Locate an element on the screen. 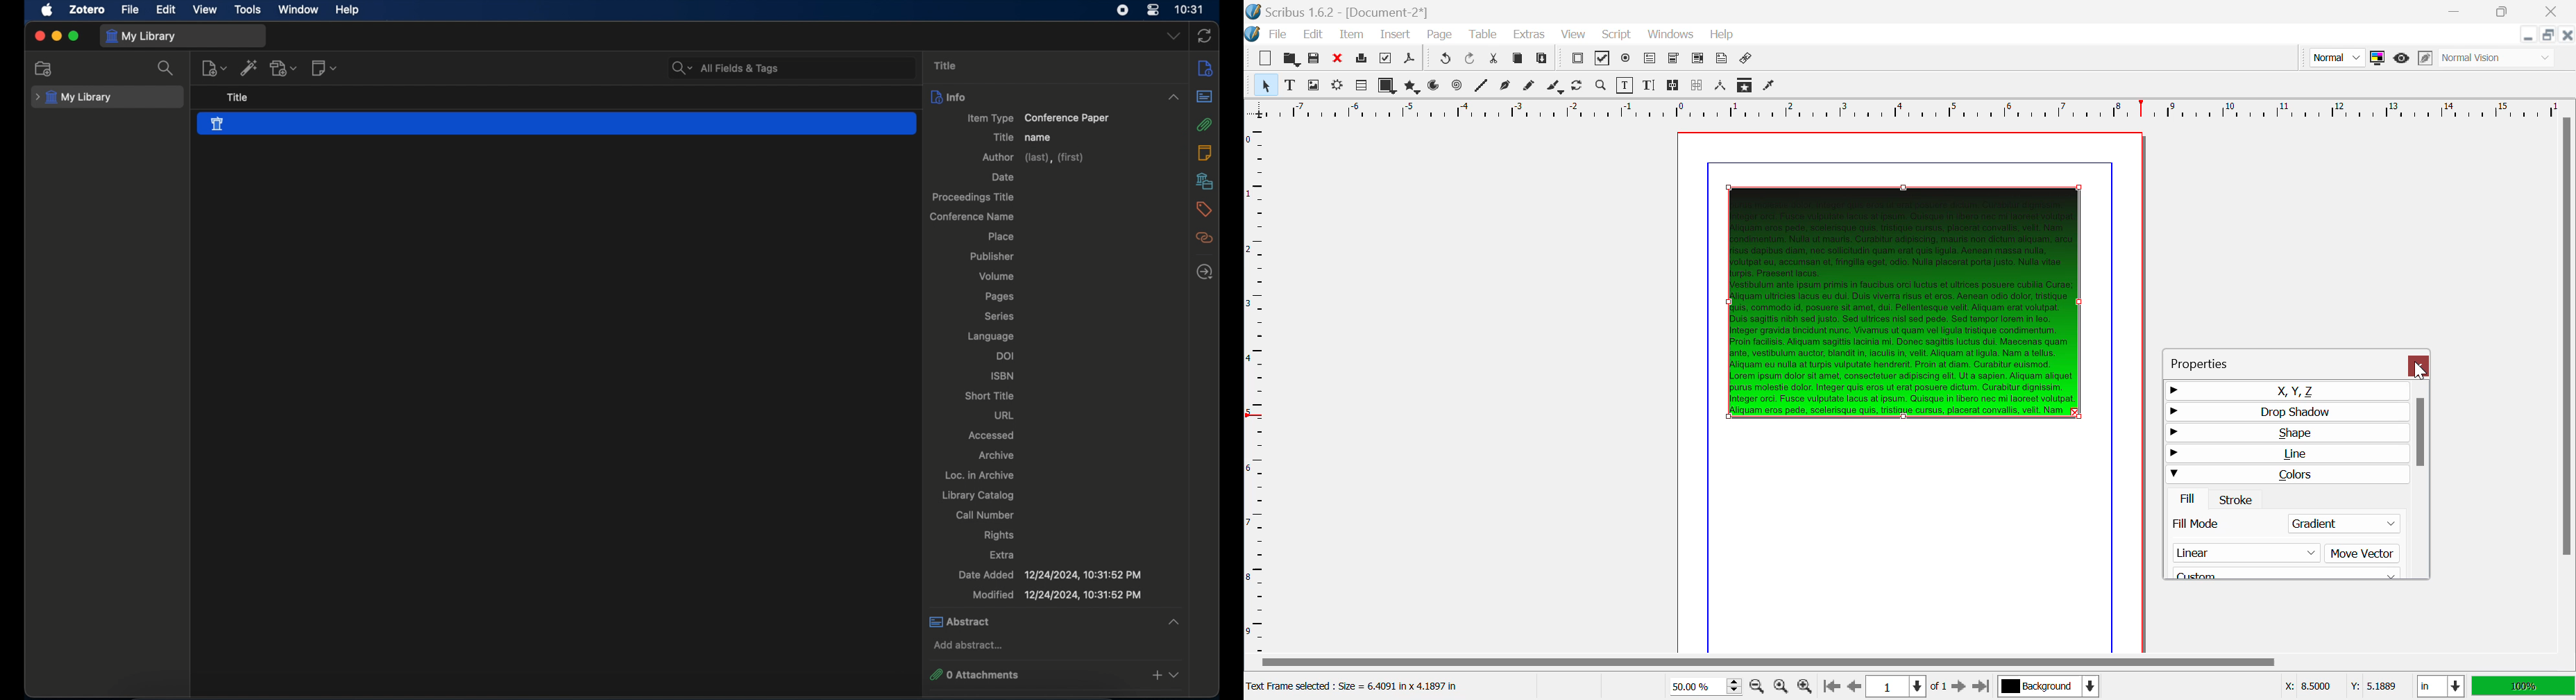  tools is located at coordinates (248, 10).